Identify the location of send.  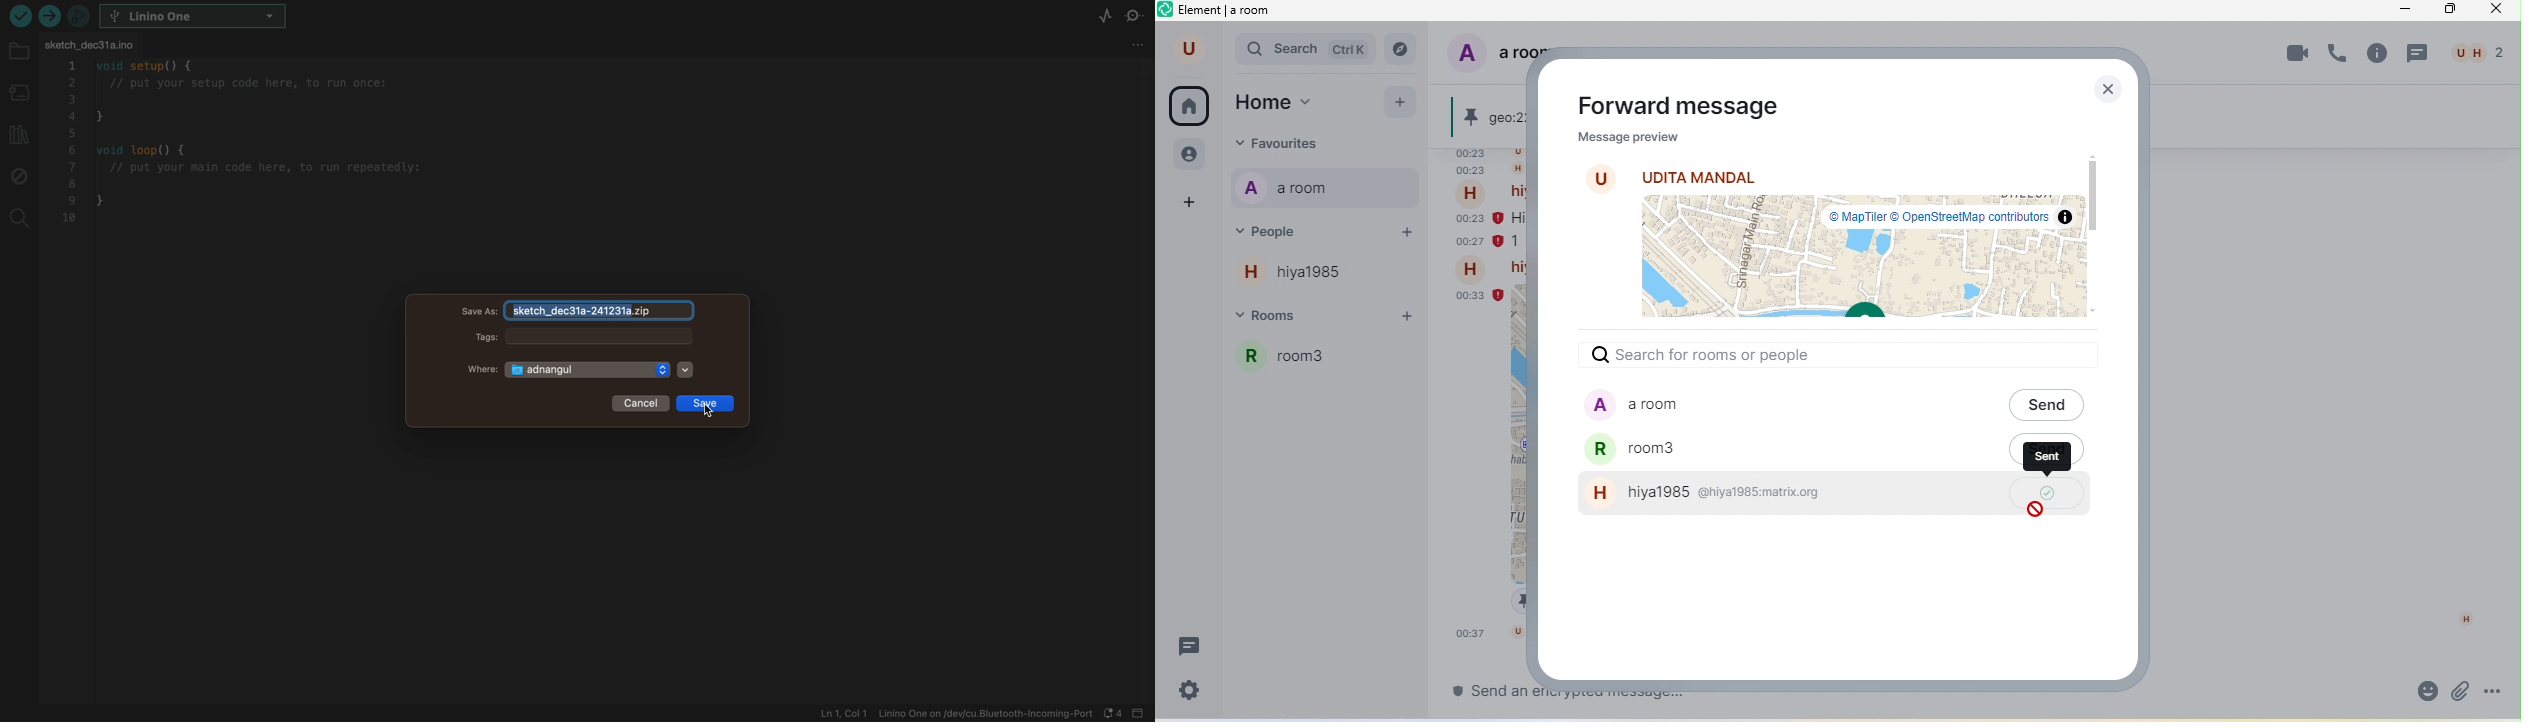
(2049, 404).